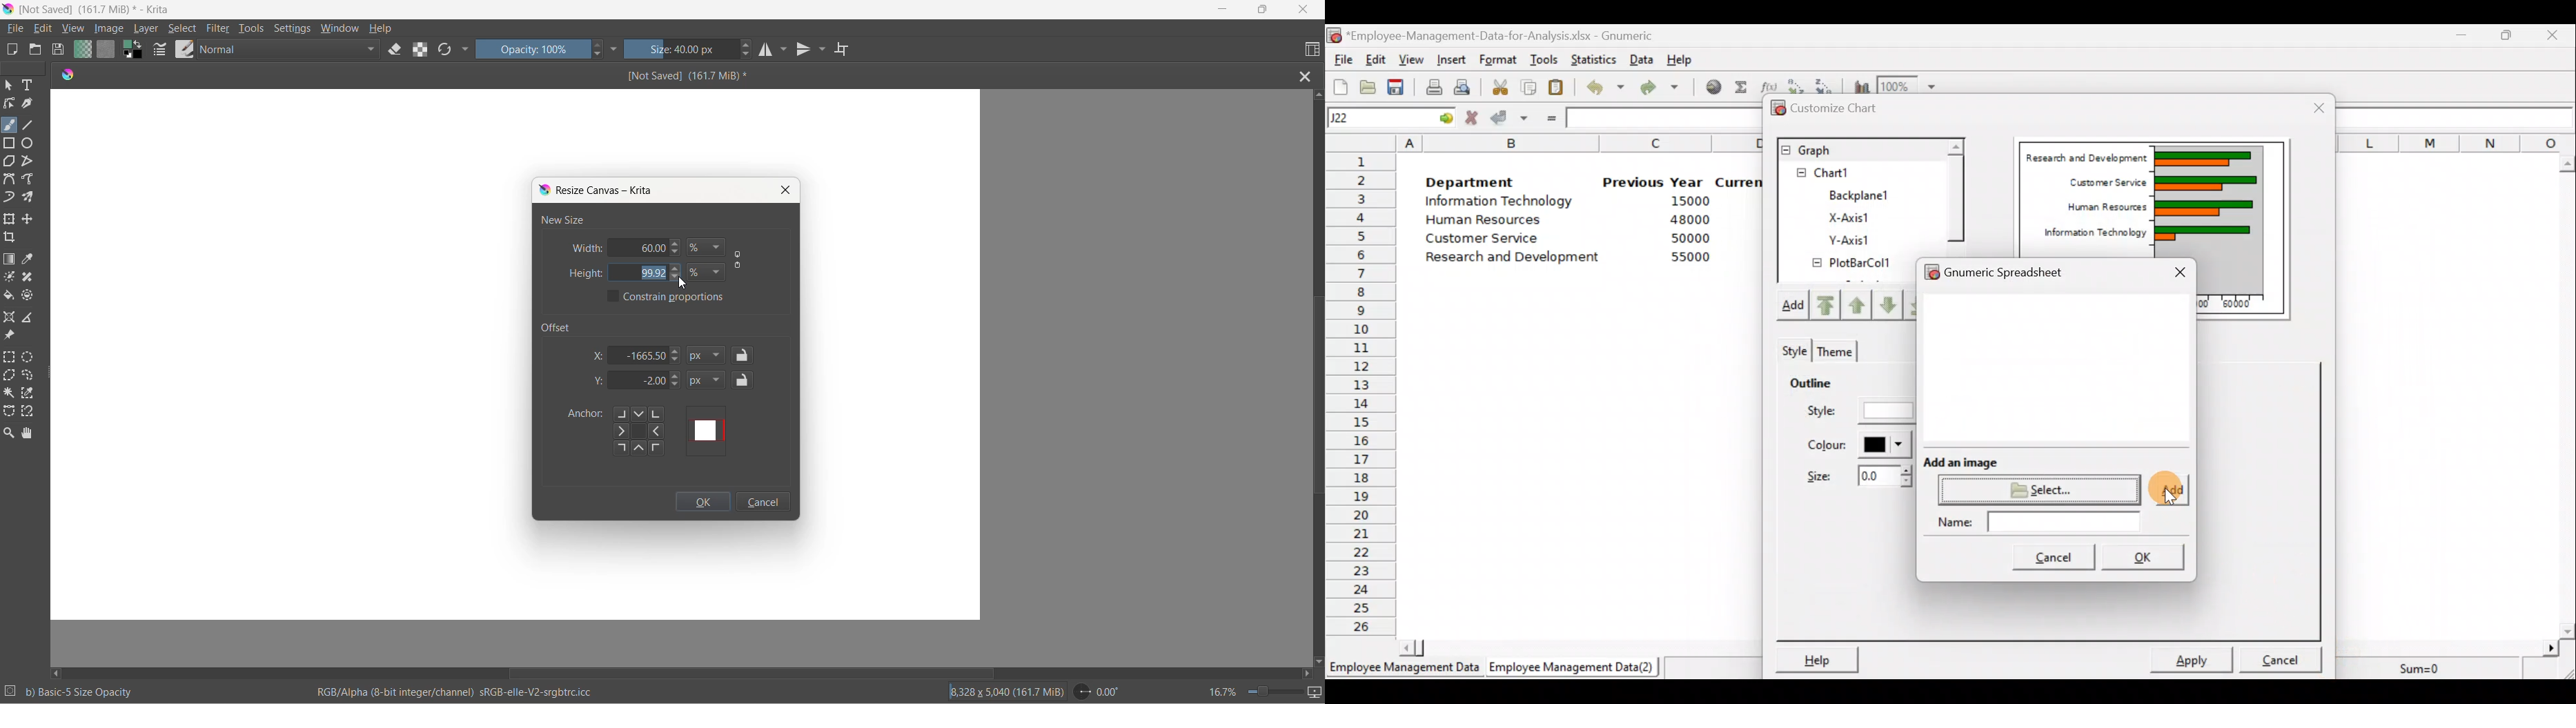  What do you see at coordinates (629, 247) in the screenshot?
I see `width value box` at bounding box center [629, 247].